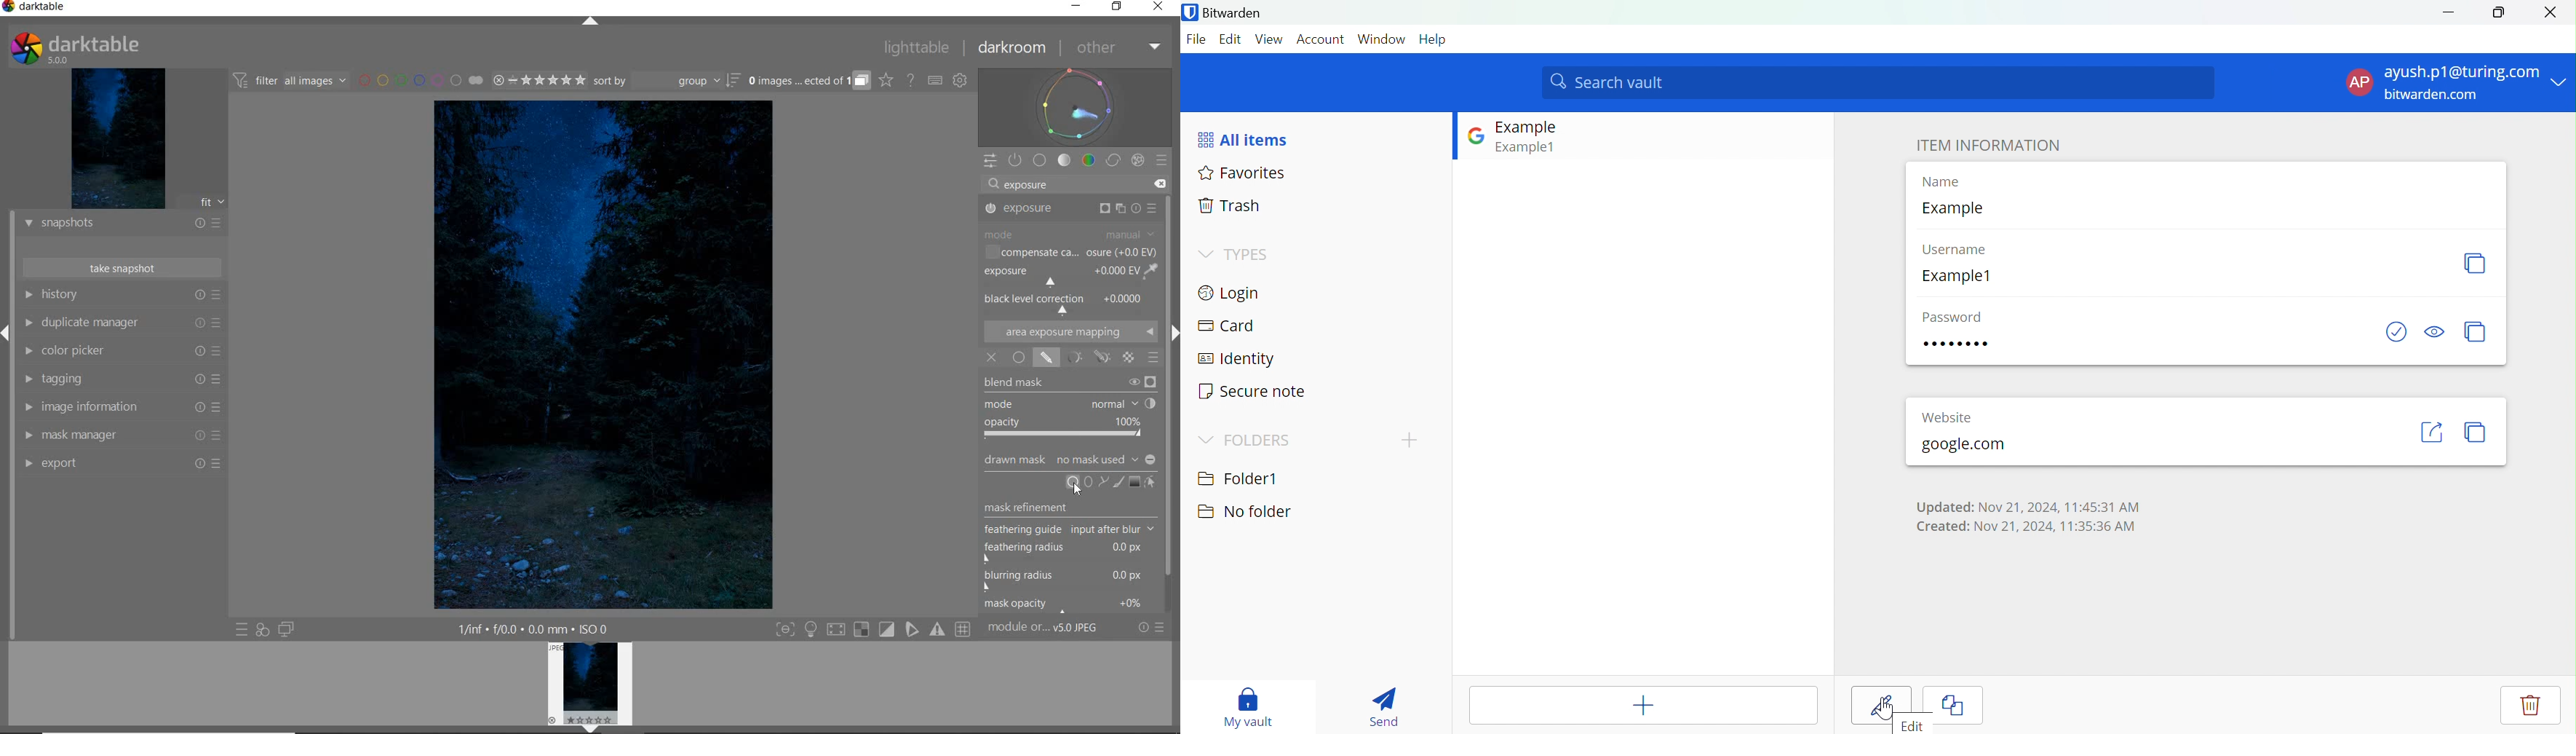  Describe the element at coordinates (2448, 11) in the screenshot. I see `Minimize` at that location.